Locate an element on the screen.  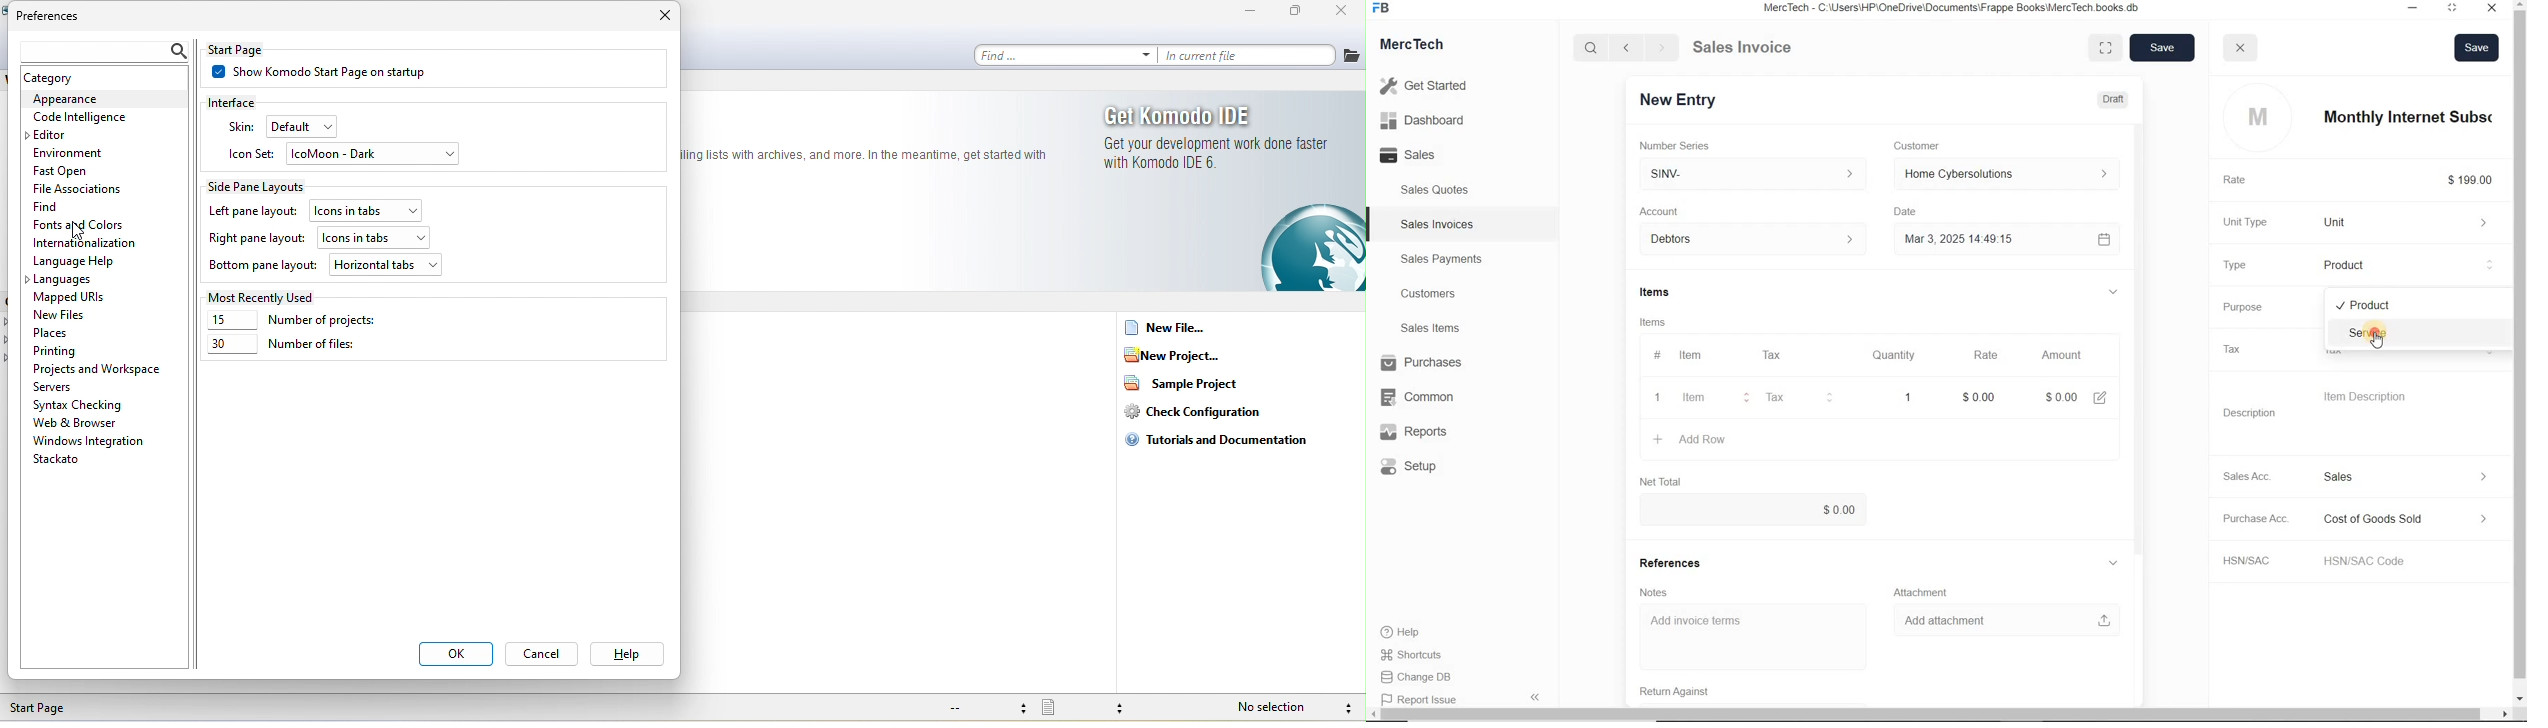
rate: $0.00 is located at coordinates (1986, 396).